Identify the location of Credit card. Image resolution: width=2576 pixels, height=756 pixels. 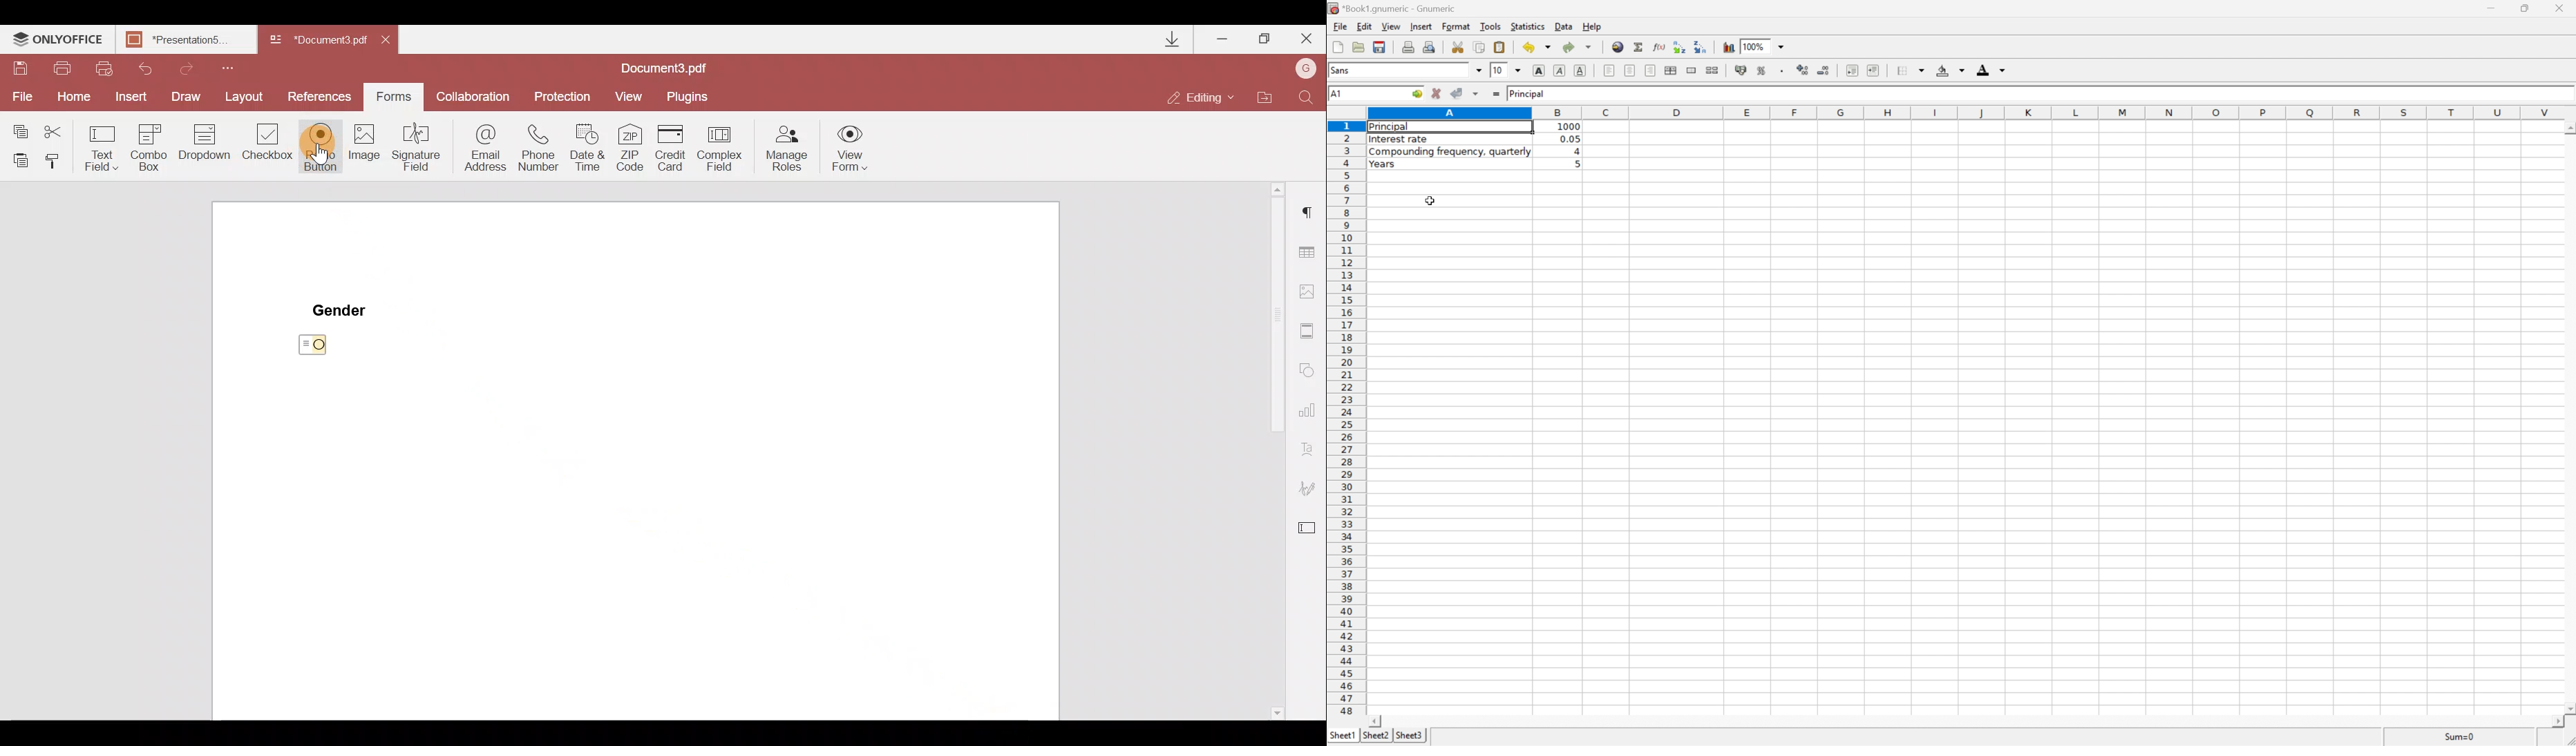
(671, 144).